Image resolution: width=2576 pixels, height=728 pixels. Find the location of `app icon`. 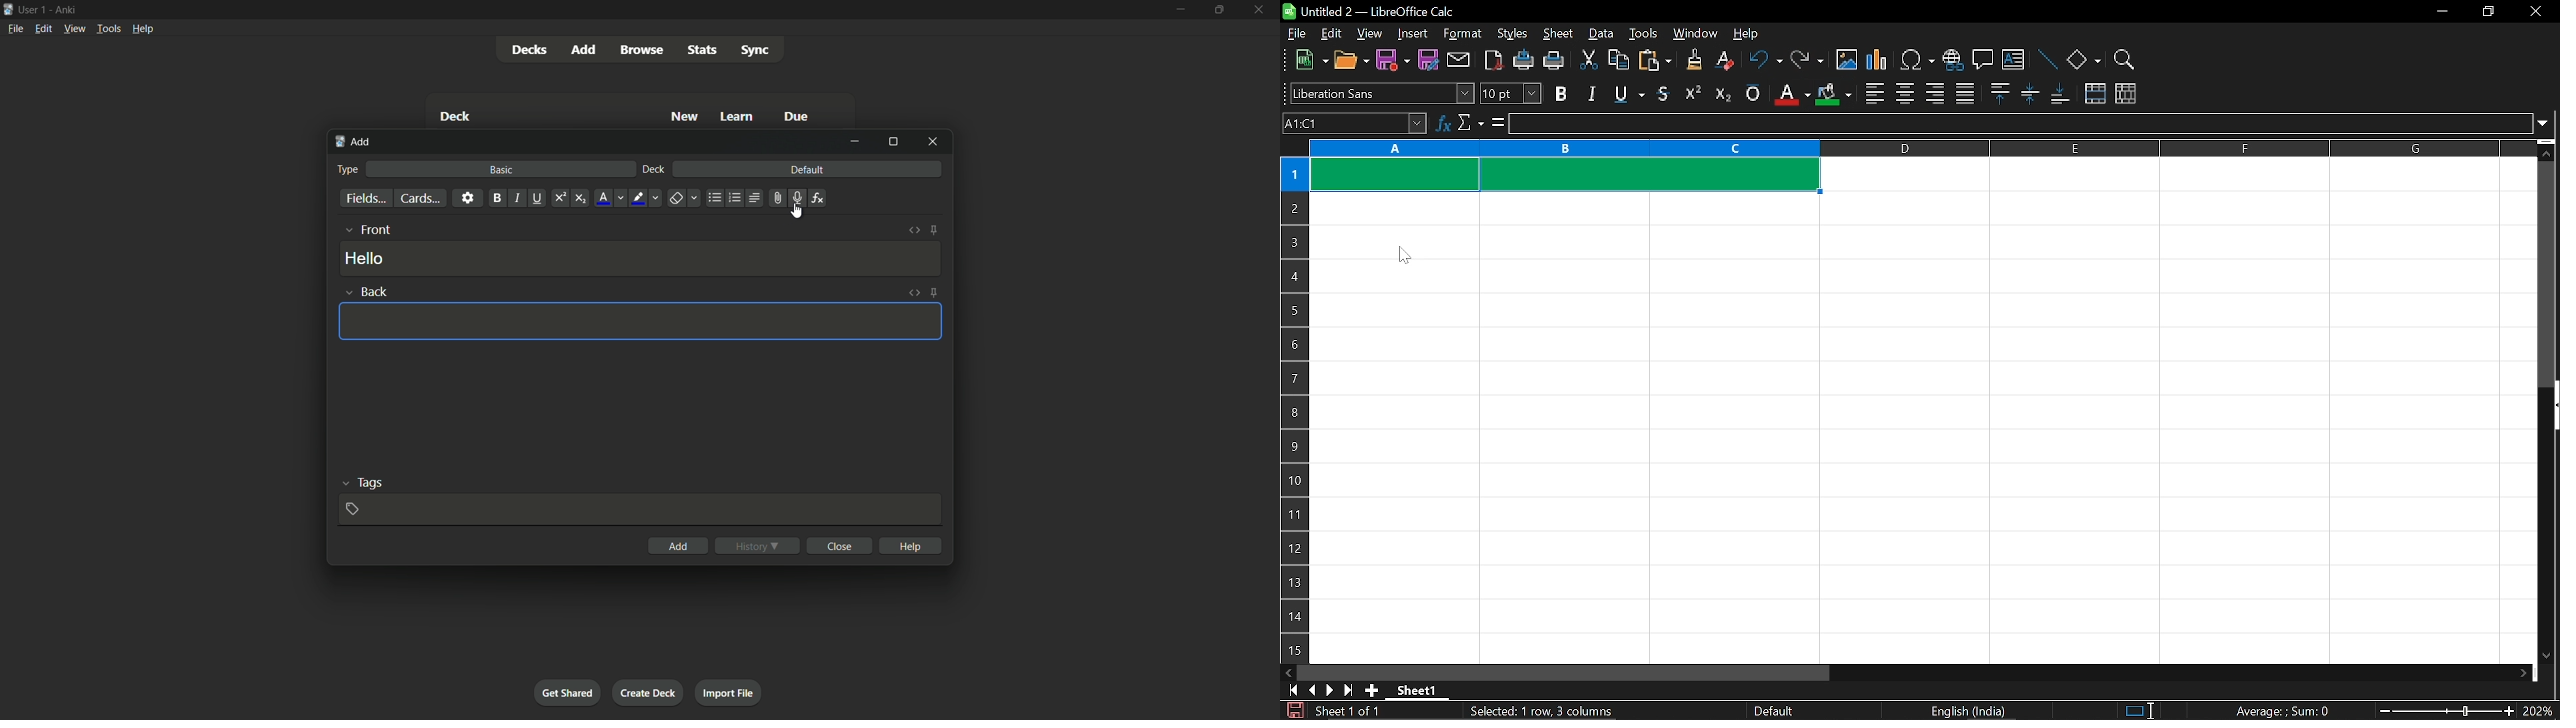

app icon is located at coordinates (8, 8).